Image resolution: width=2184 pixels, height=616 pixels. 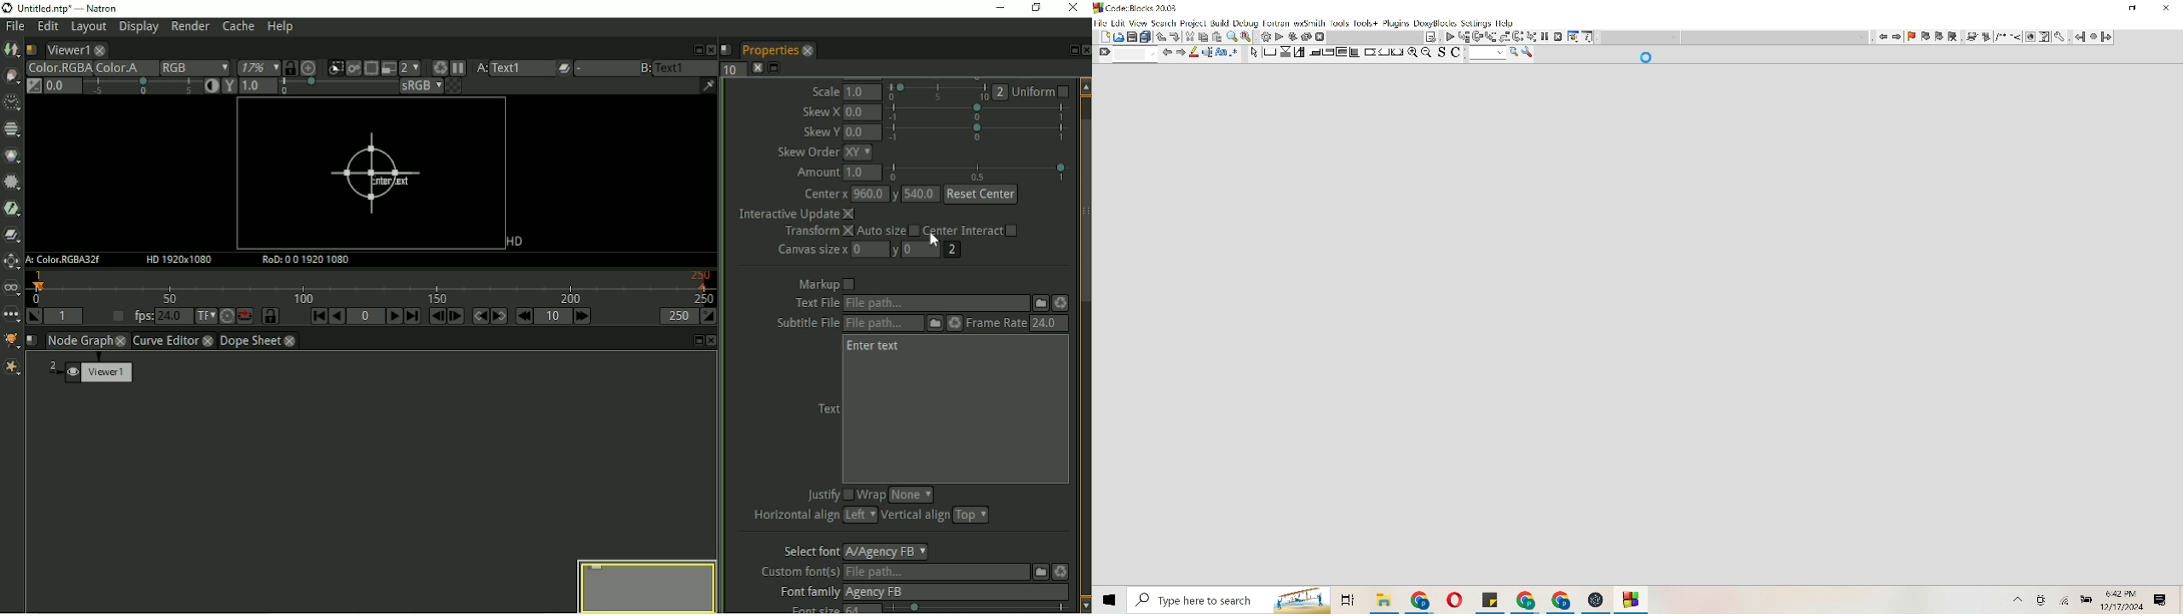 I want to click on skew Order, so click(x=808, y=153).